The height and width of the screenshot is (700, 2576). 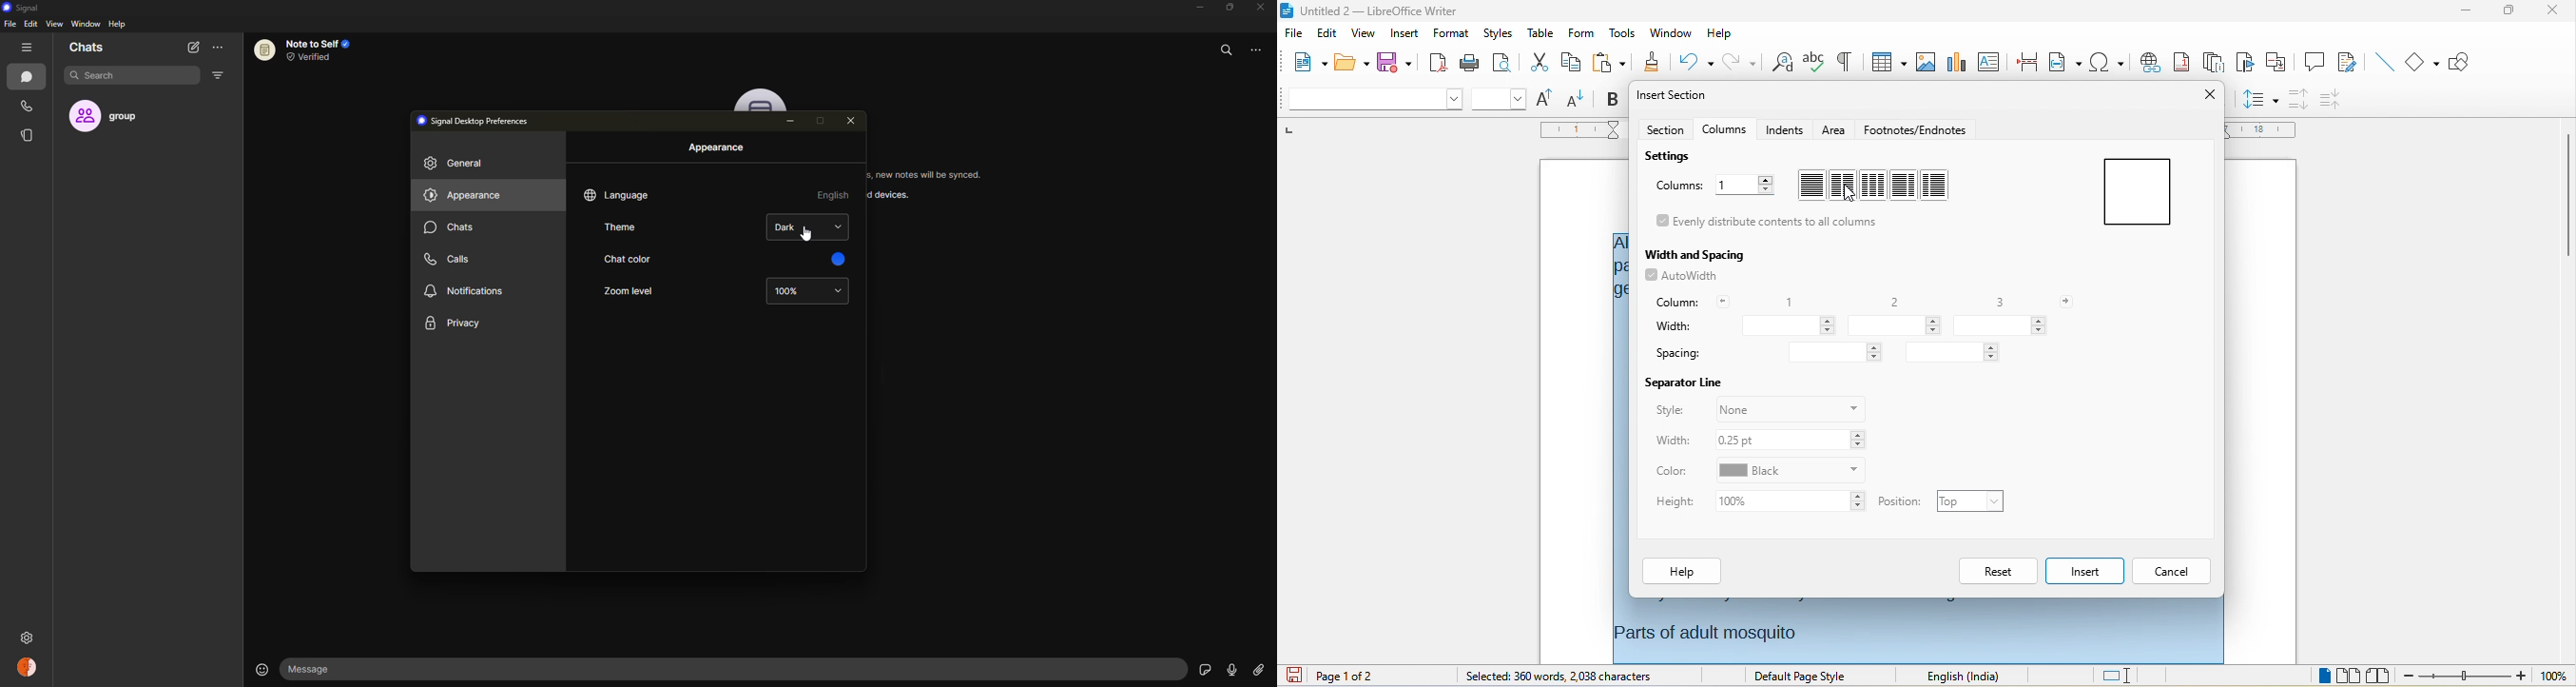 I want to click on column 1 width, so click(x=1788, y=325).